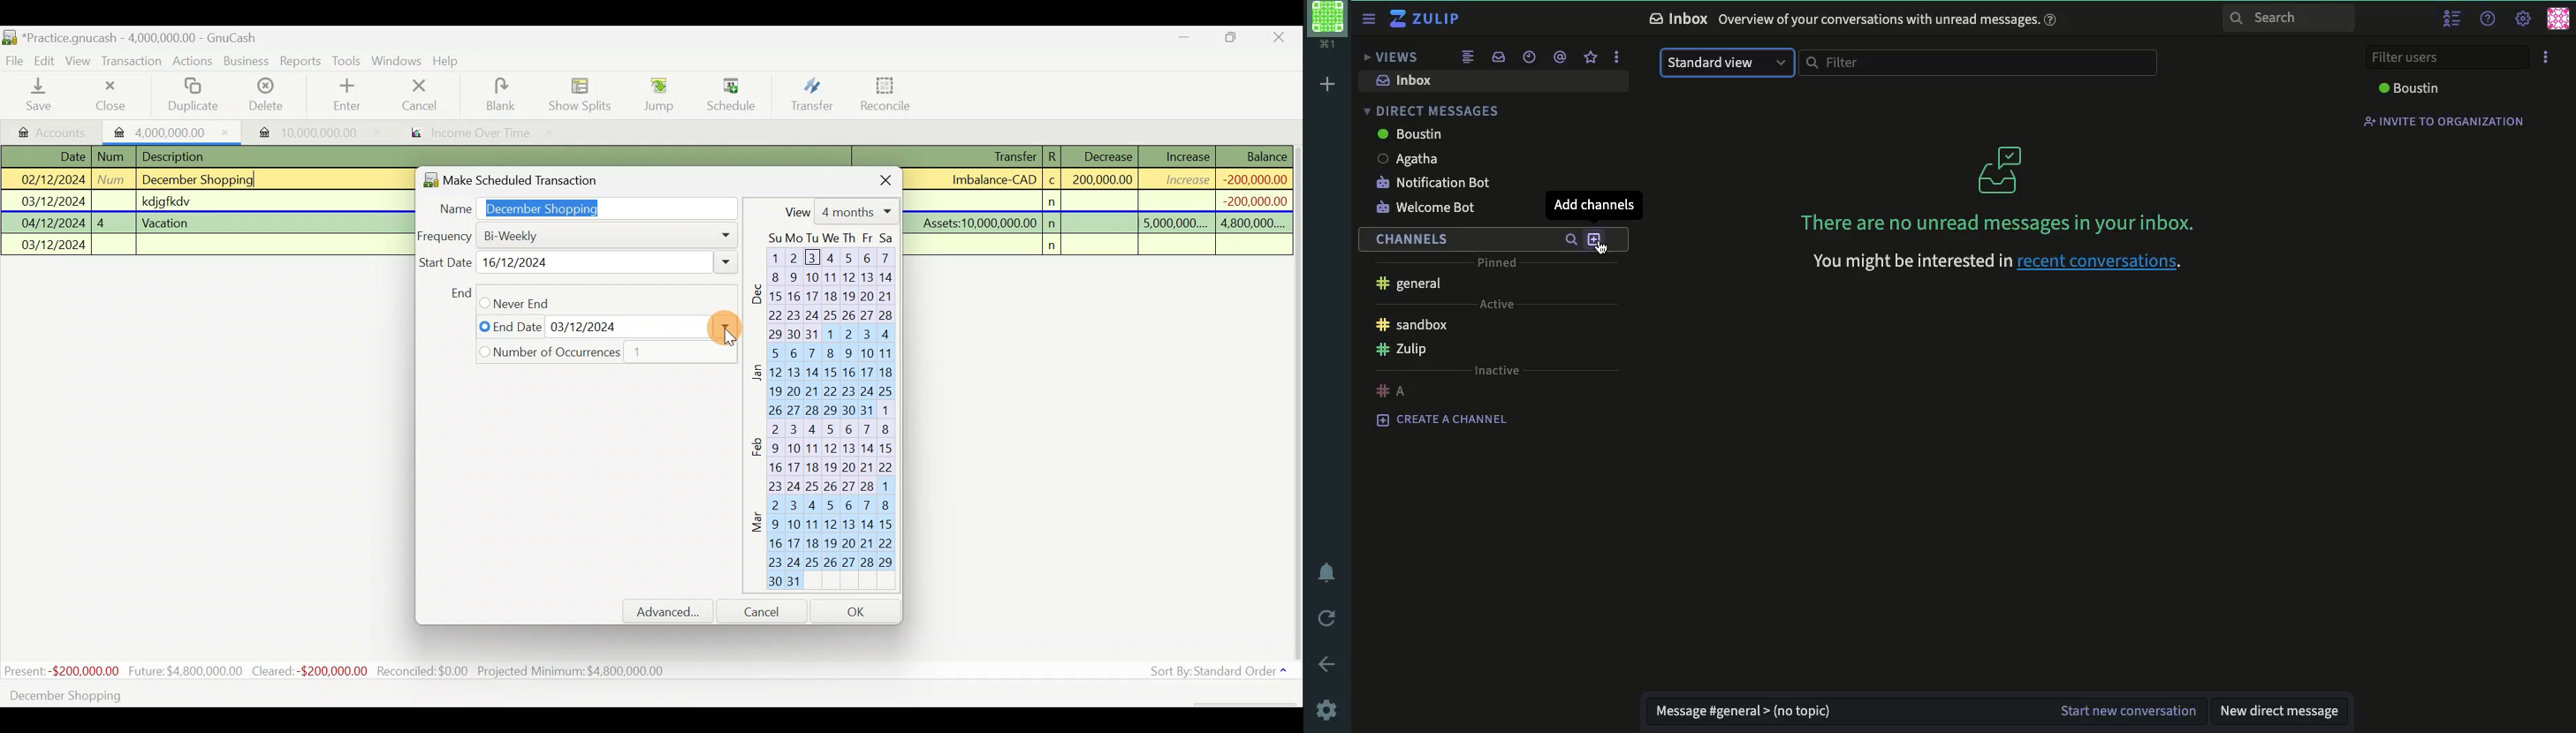 The height and width of the screenshot is (756, 2576). I want to click on message general, so click(1743, 712).